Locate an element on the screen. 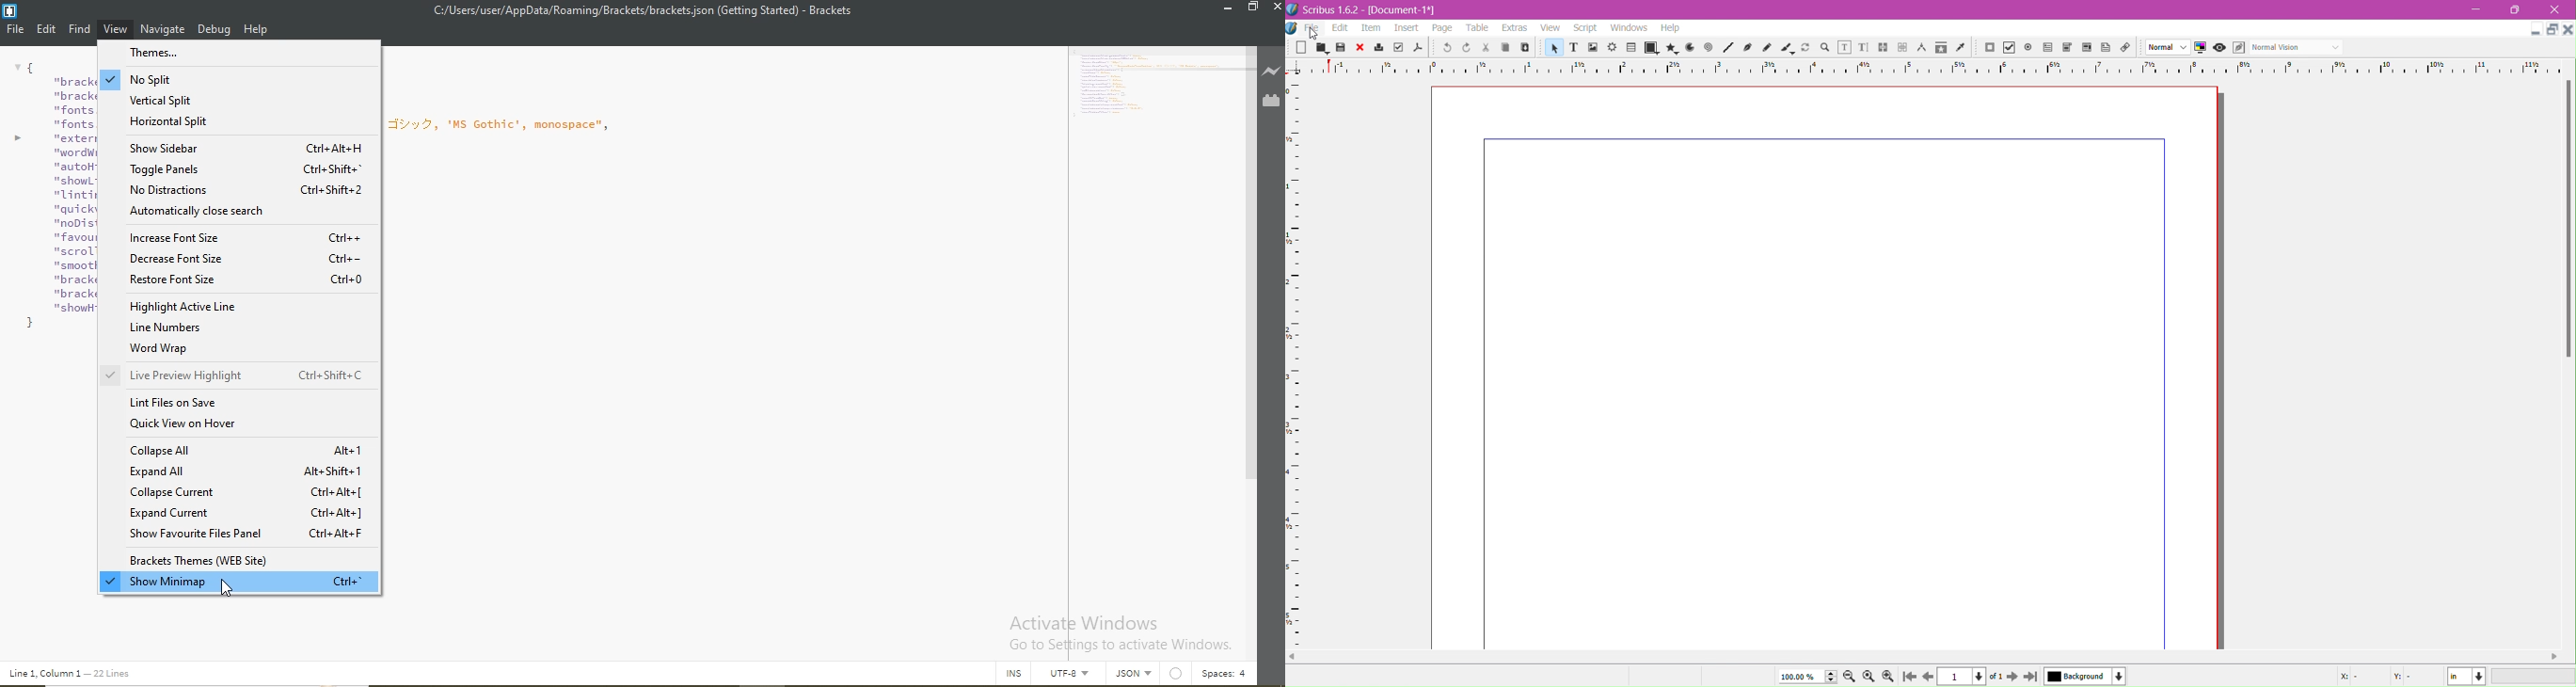 The image size is (2576, 700). 100.00% is located at coordinates (1806, 676).